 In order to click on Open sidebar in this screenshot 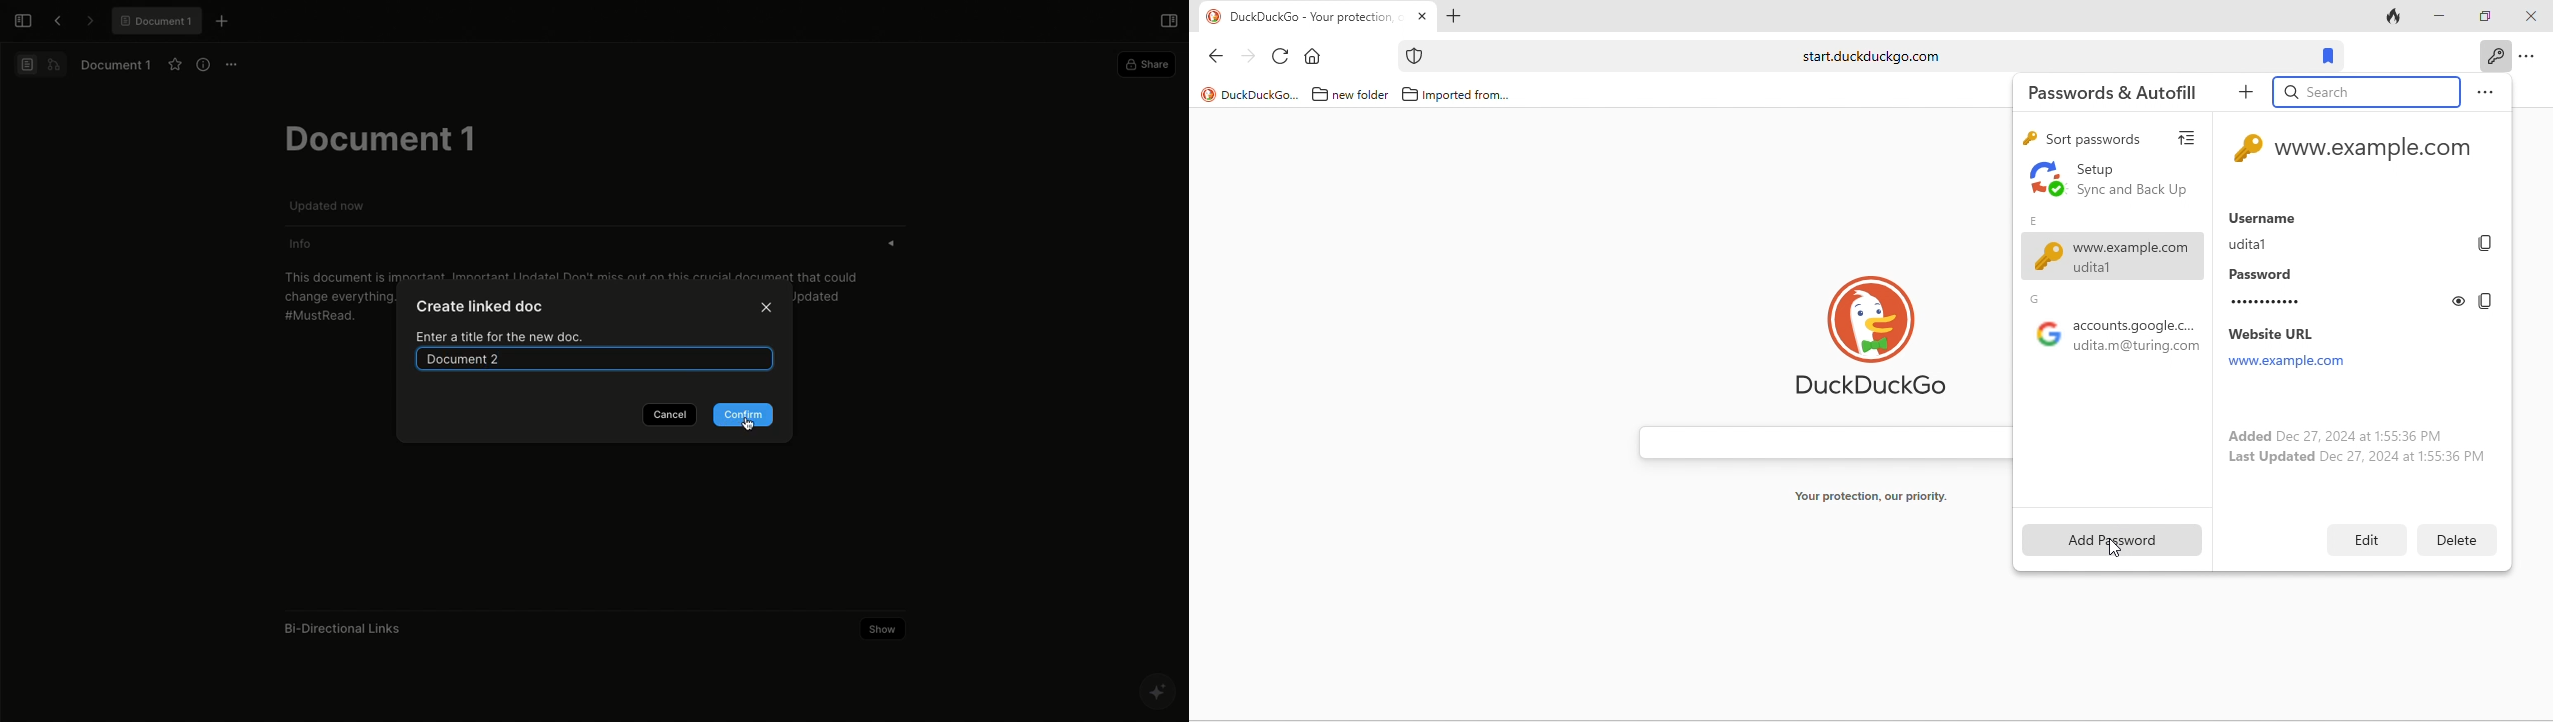, I will do `click(23, 21)`.